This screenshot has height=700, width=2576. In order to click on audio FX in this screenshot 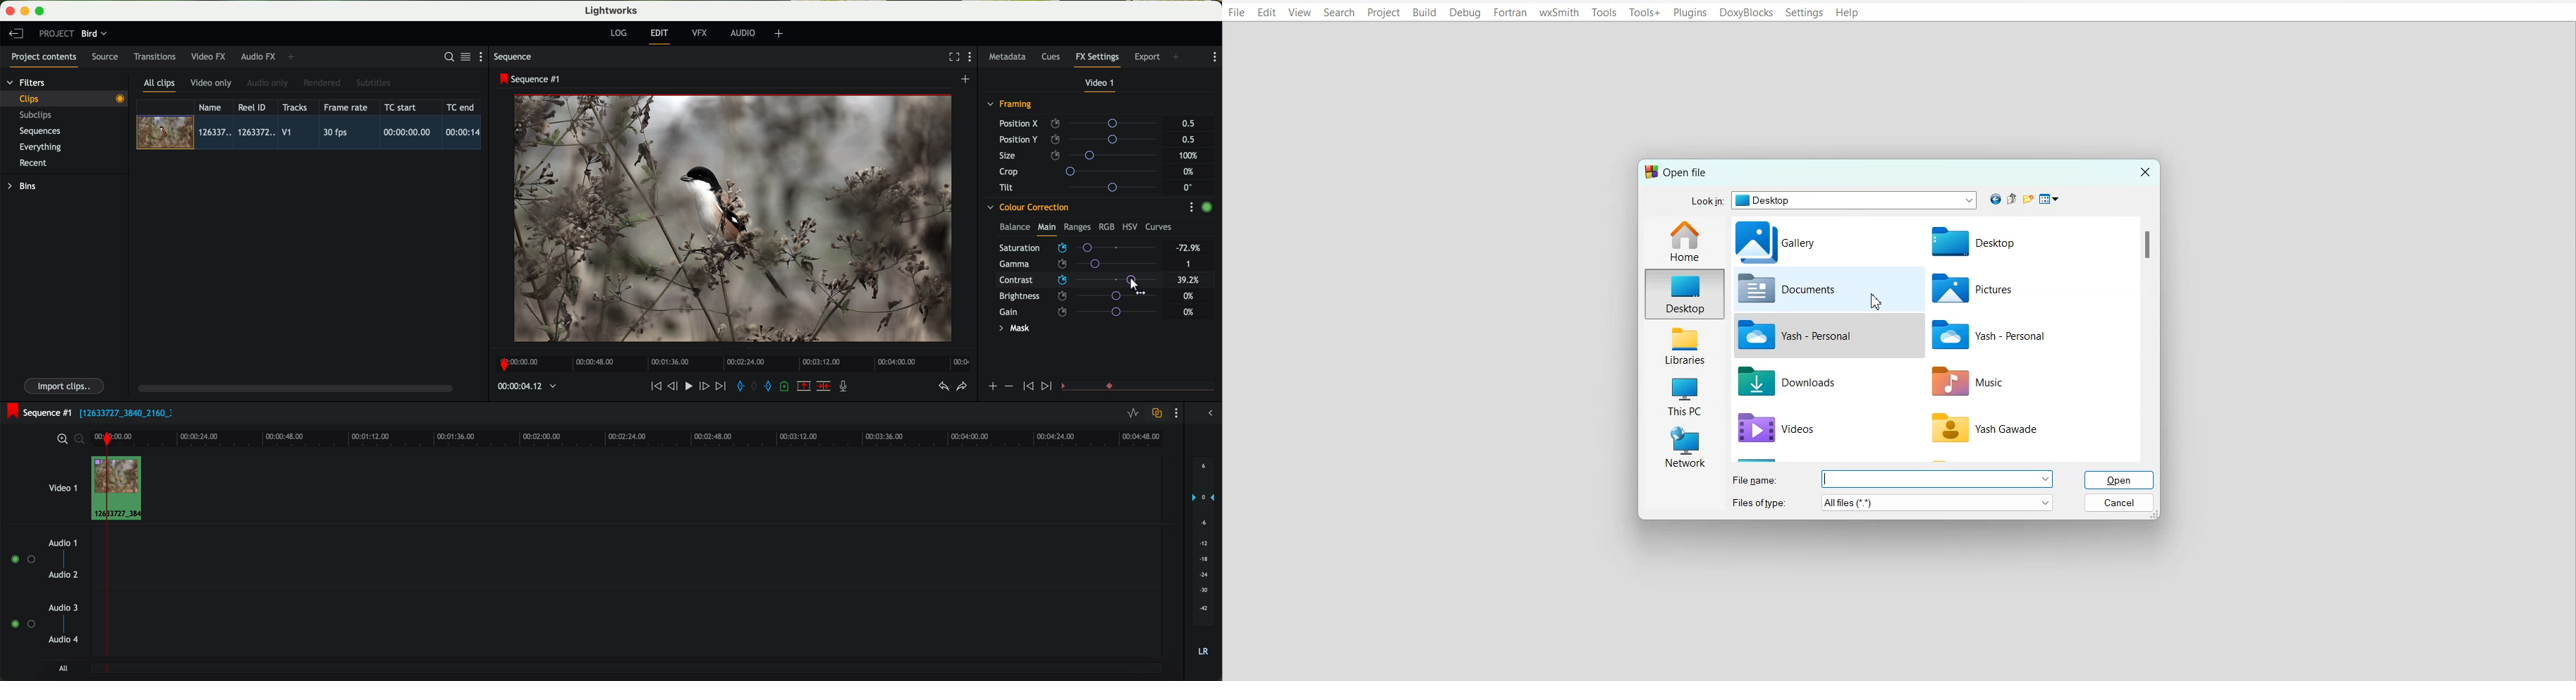, I will do `click(259, 56)`.